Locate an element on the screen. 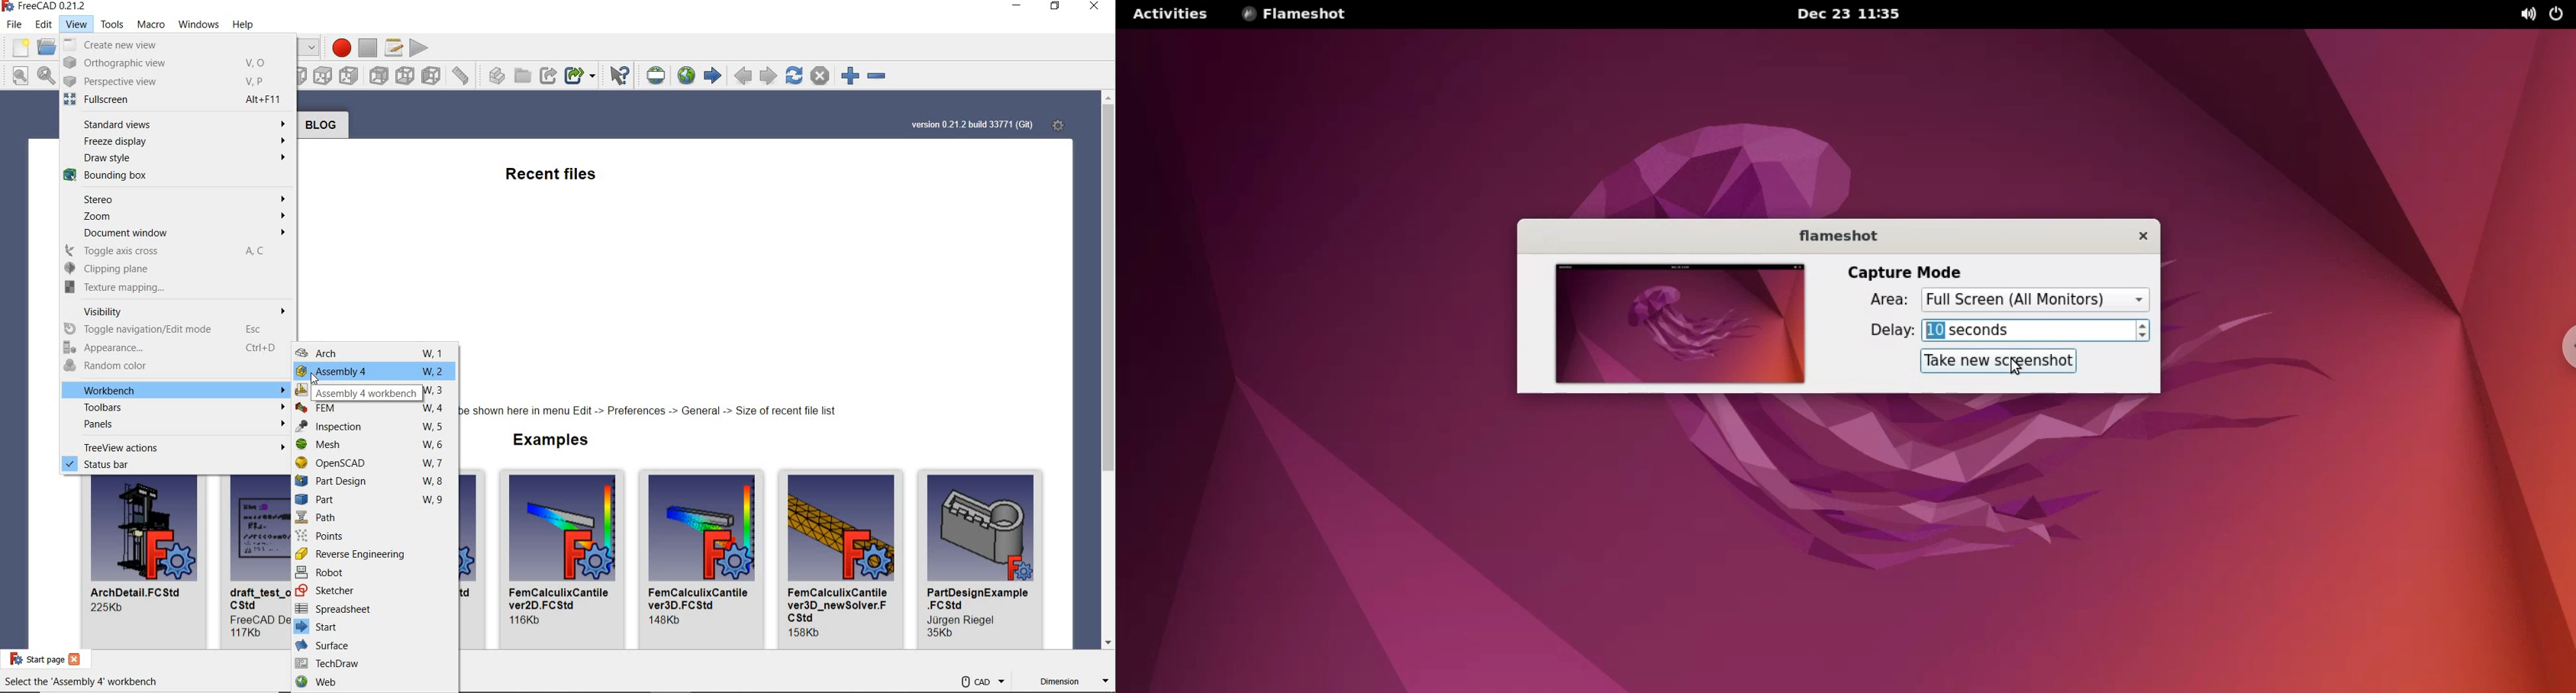  reverse engineering is located at coordinates (374, 555).